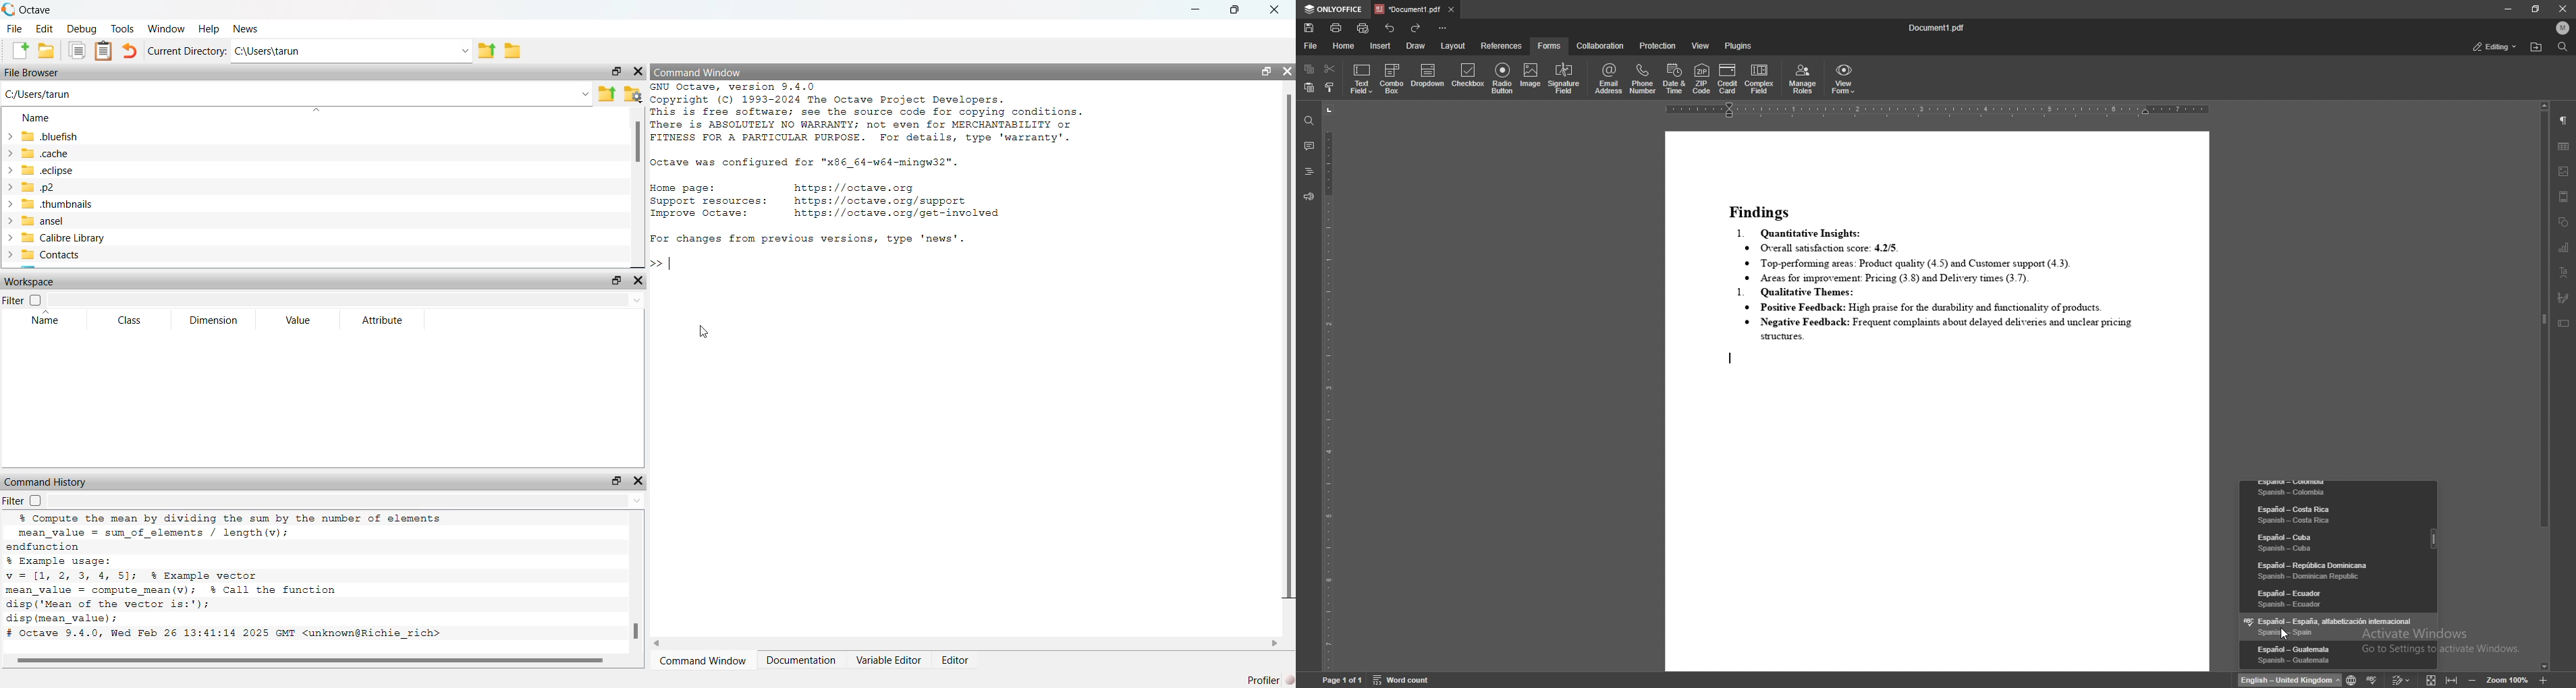 The height and width of the screenshot is (700, 2576). Describe the element at coordinates (1336, 27) in the screenshot. I see `print` at that location.